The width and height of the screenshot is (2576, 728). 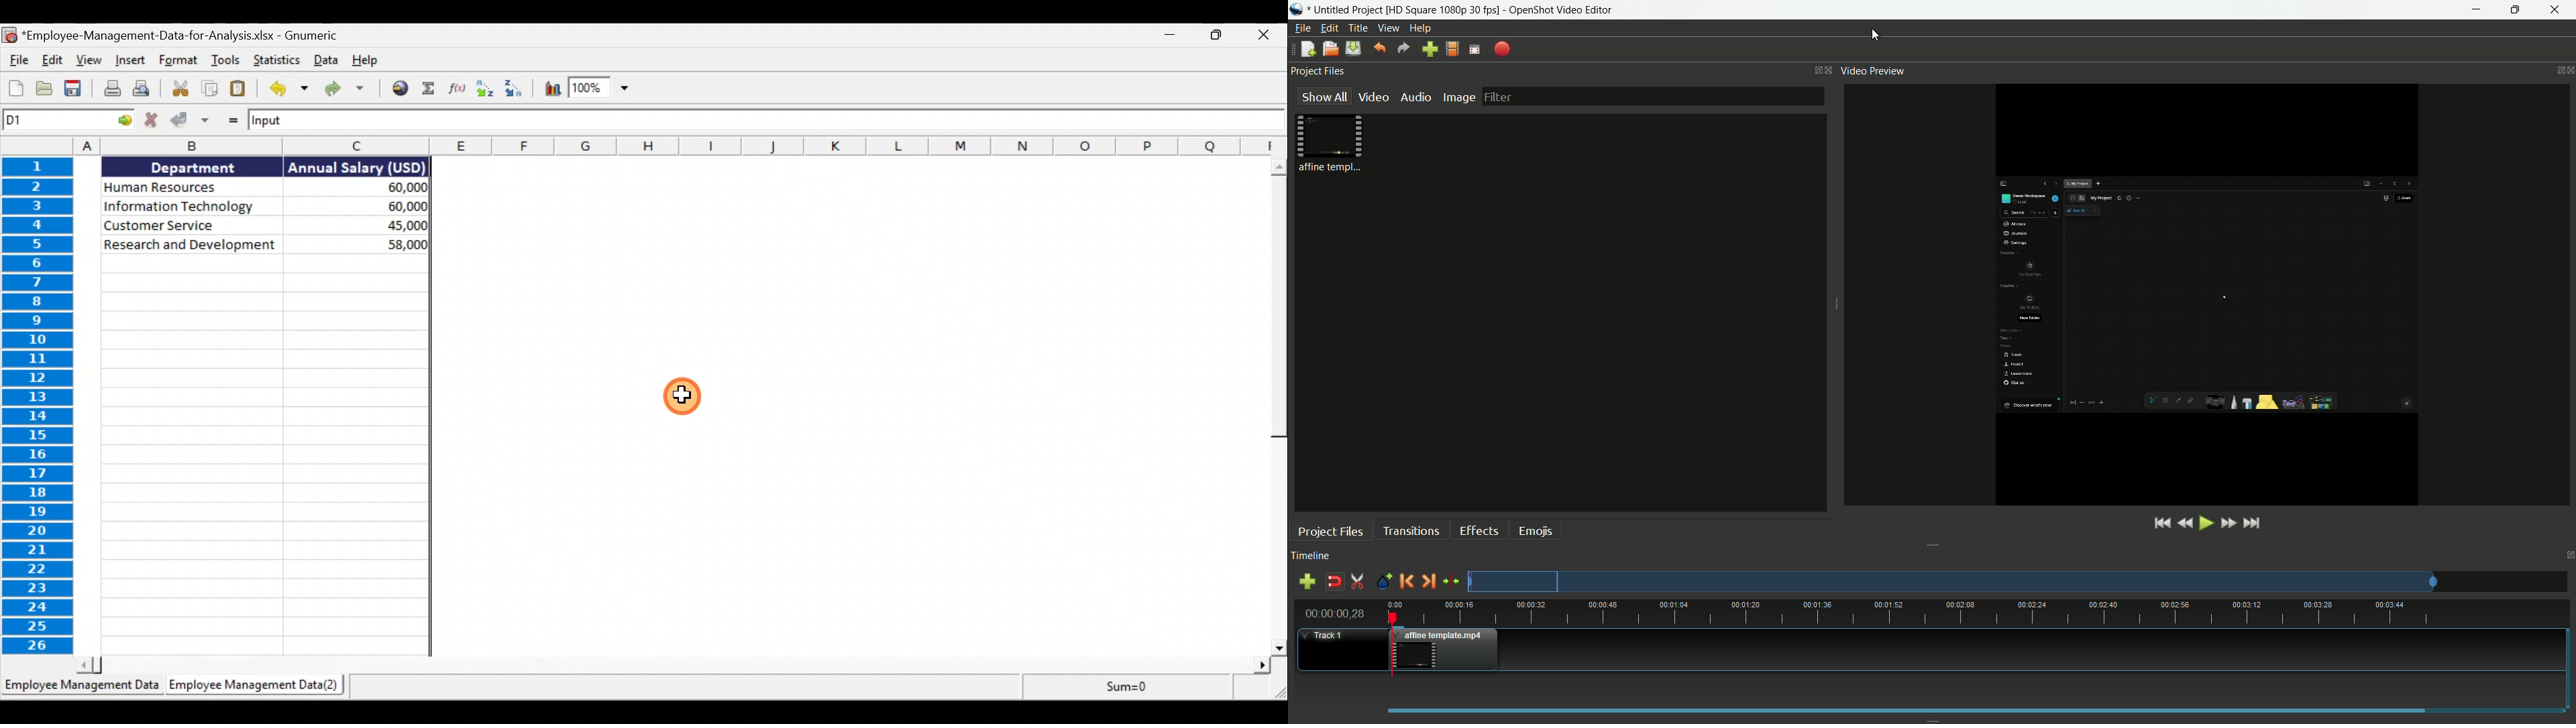 I want to click on Accept change, so click(x=192, y=119).